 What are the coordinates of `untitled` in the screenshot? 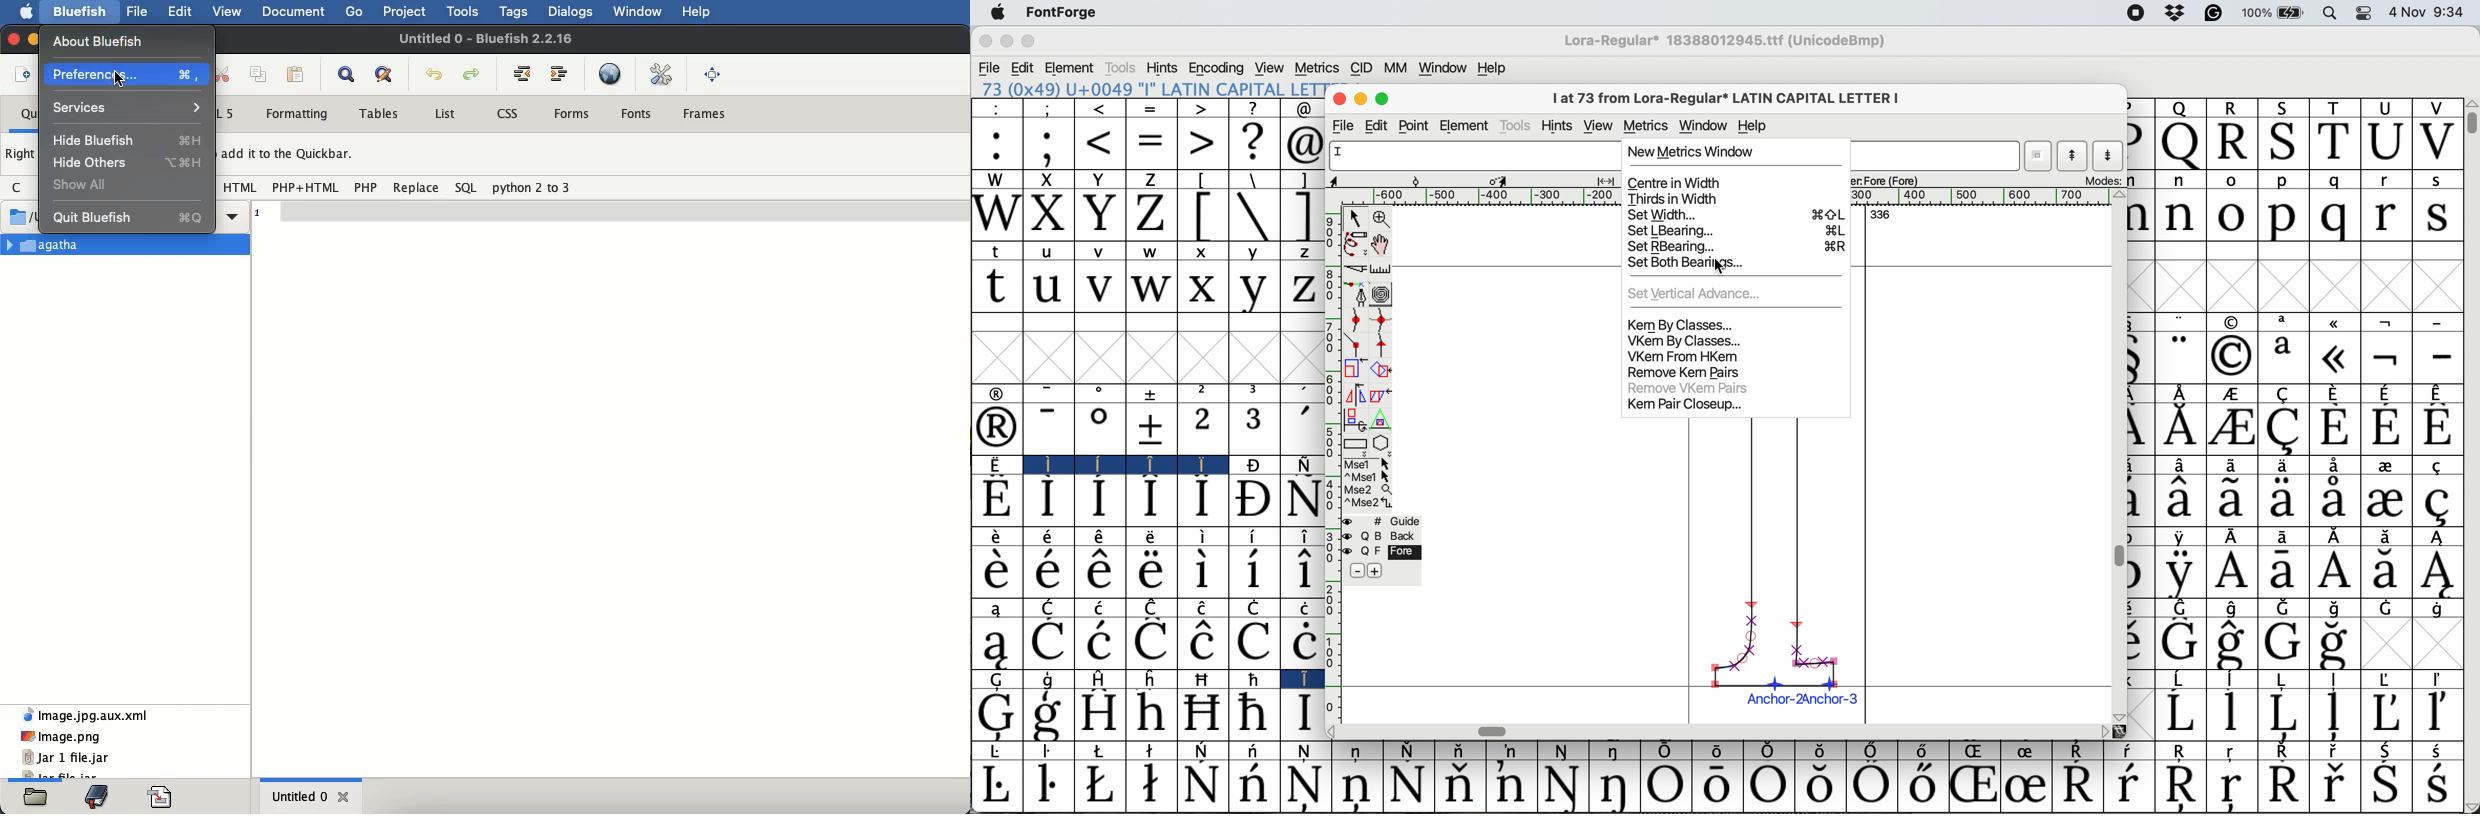 It's located at (488, 37).